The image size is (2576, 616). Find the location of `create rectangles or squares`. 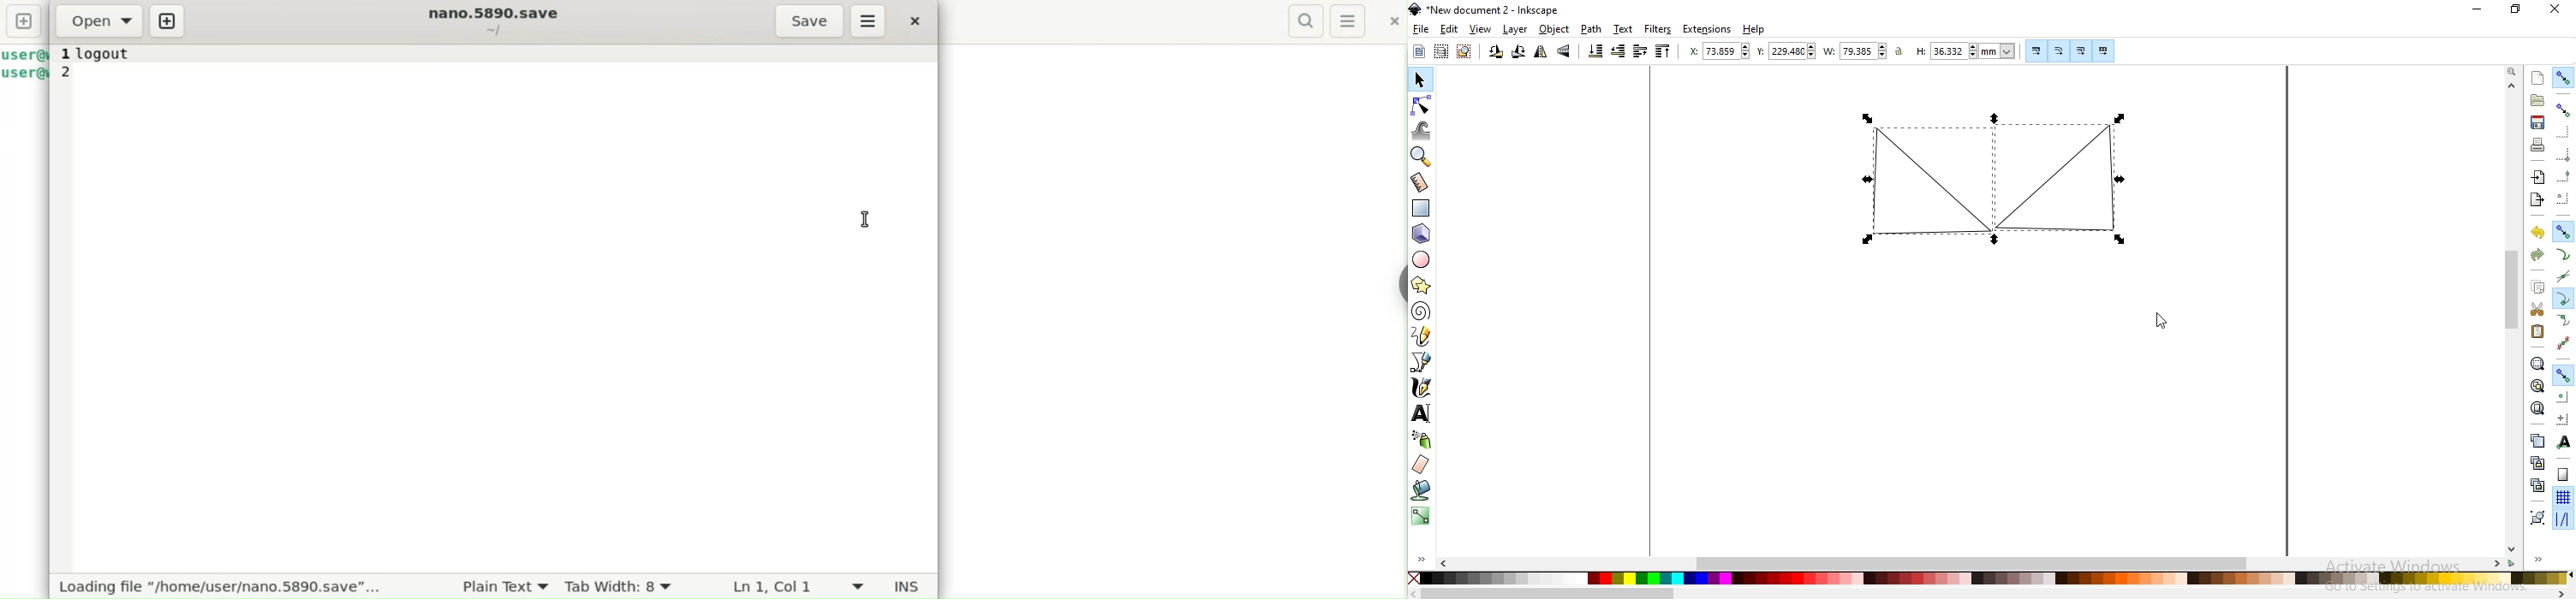

create rectangles or squares is located at coordinates (1421, 209).